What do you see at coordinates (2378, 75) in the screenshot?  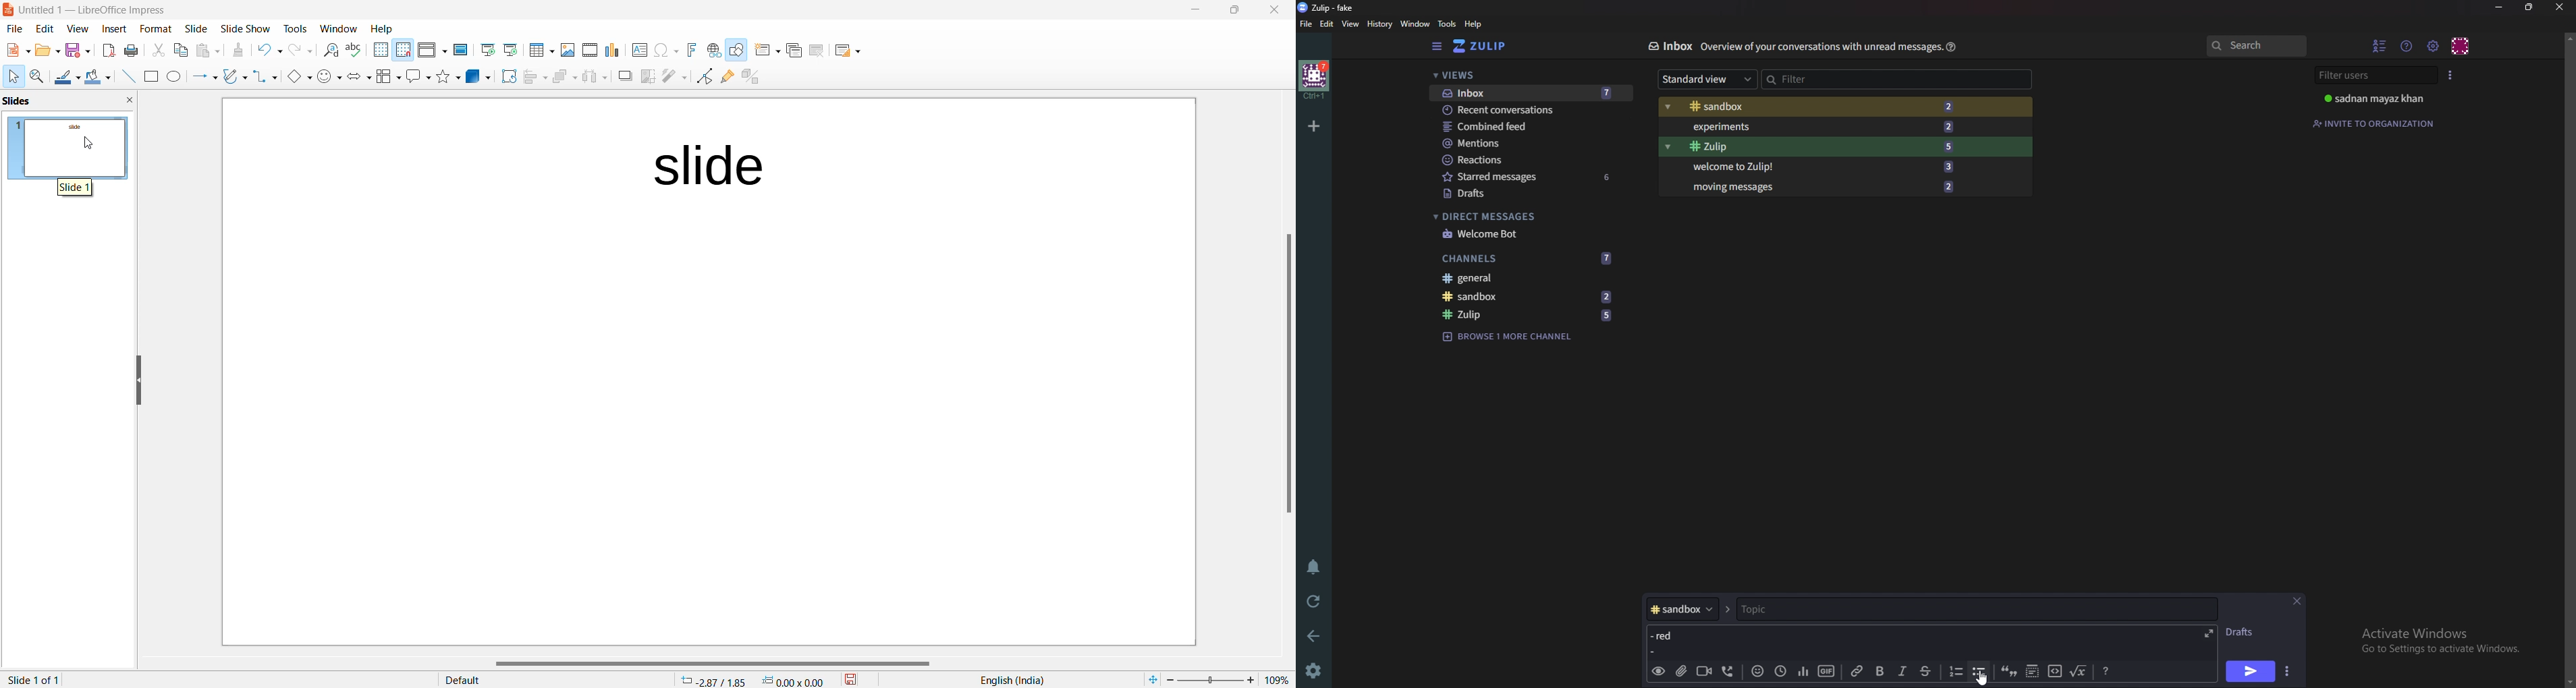 I see `Filter users` at bounding box center [2378, 75].